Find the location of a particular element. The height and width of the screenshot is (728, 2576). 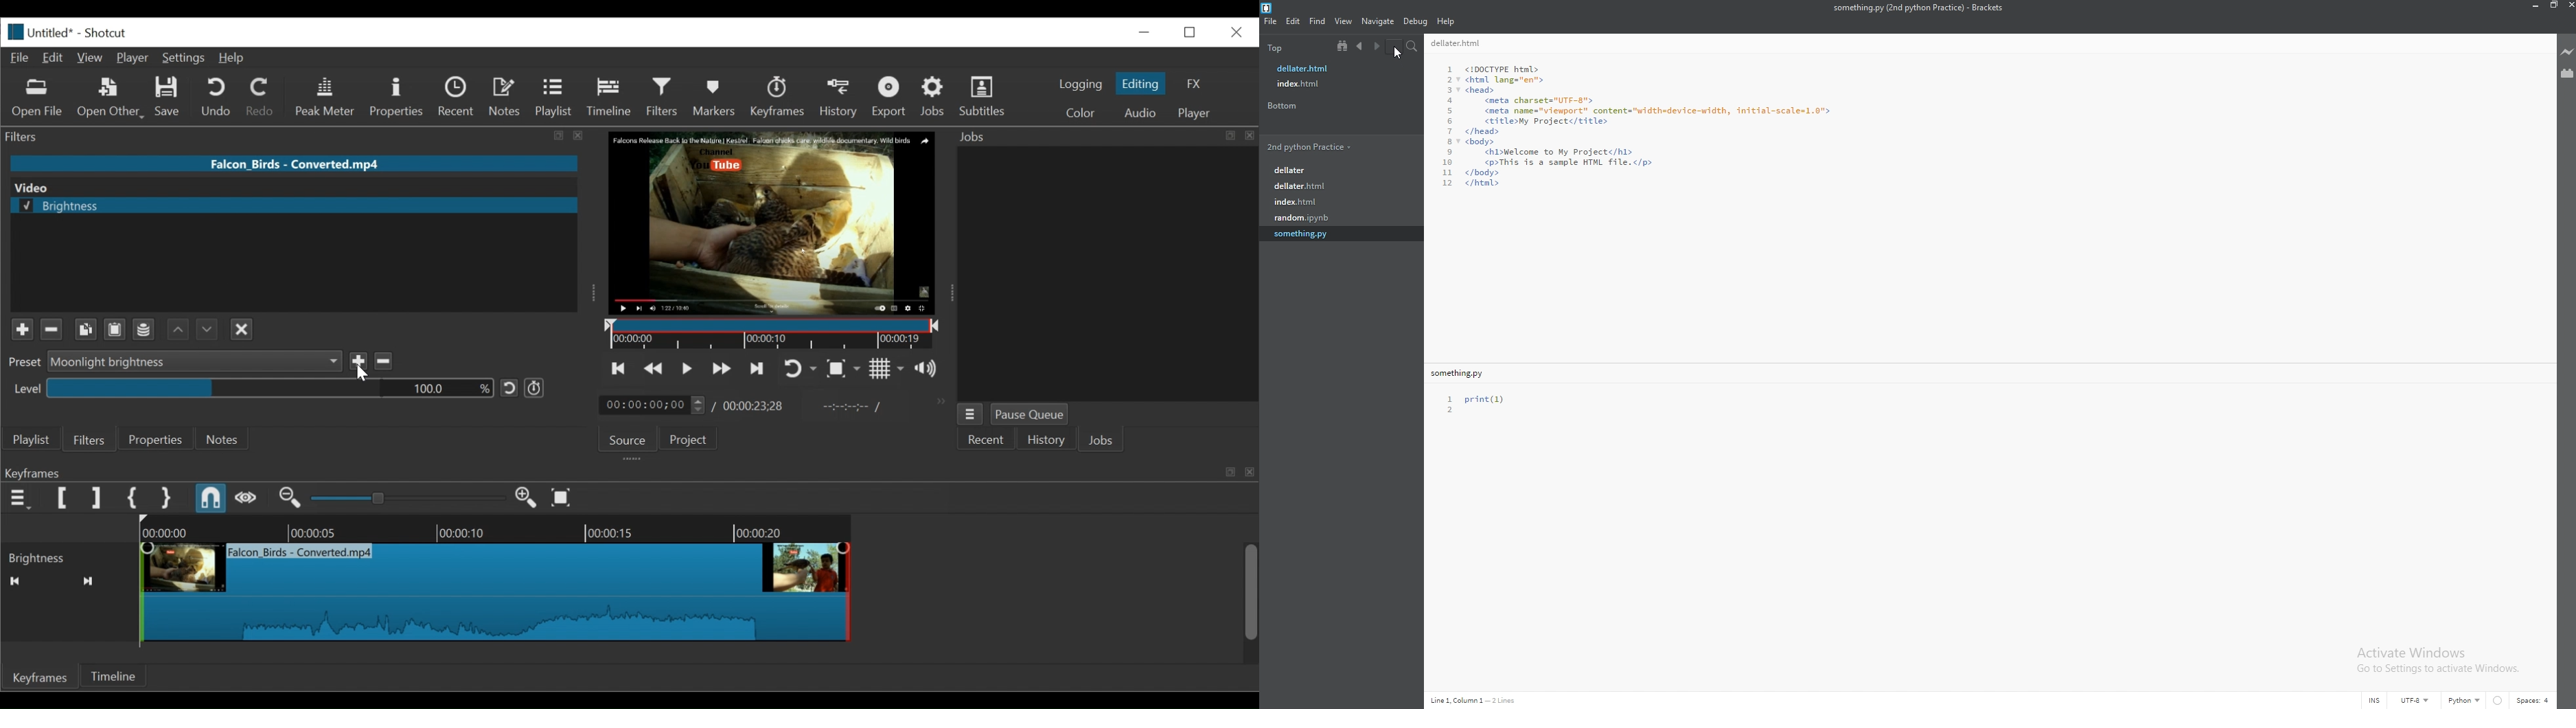

Redo is located at coordinates (263, 98).